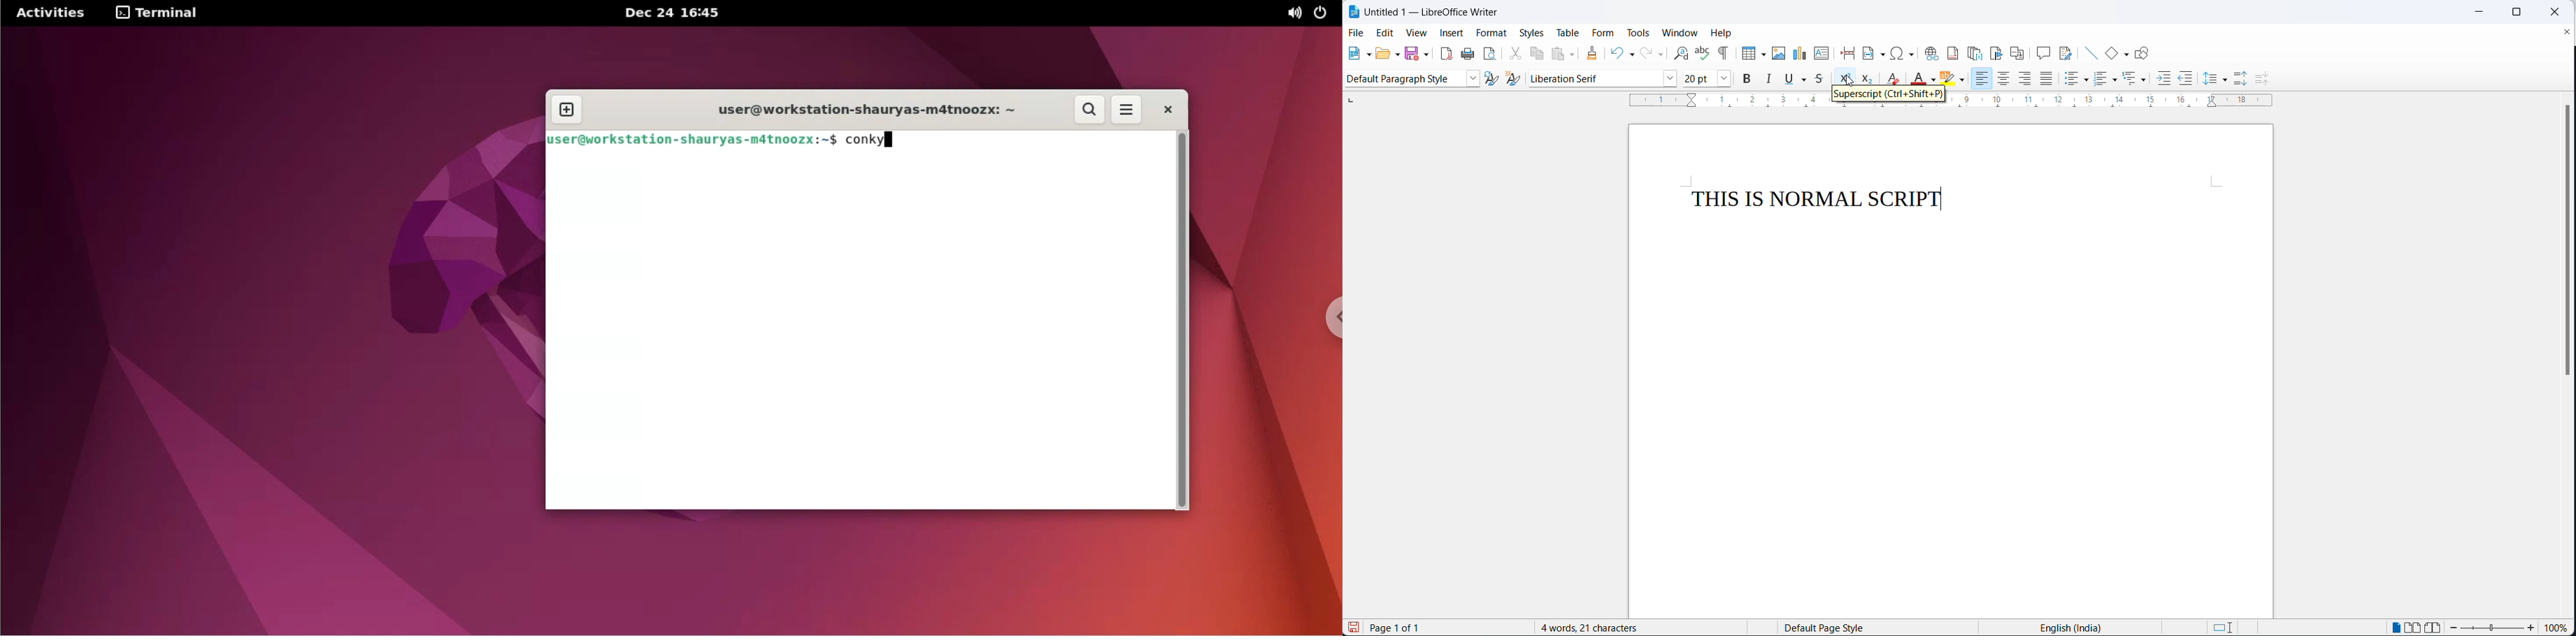 This screenshot has width=2576, height=644. Describe the element at coordinates (1491, 34) in the screenshot. I see `format` at that location.